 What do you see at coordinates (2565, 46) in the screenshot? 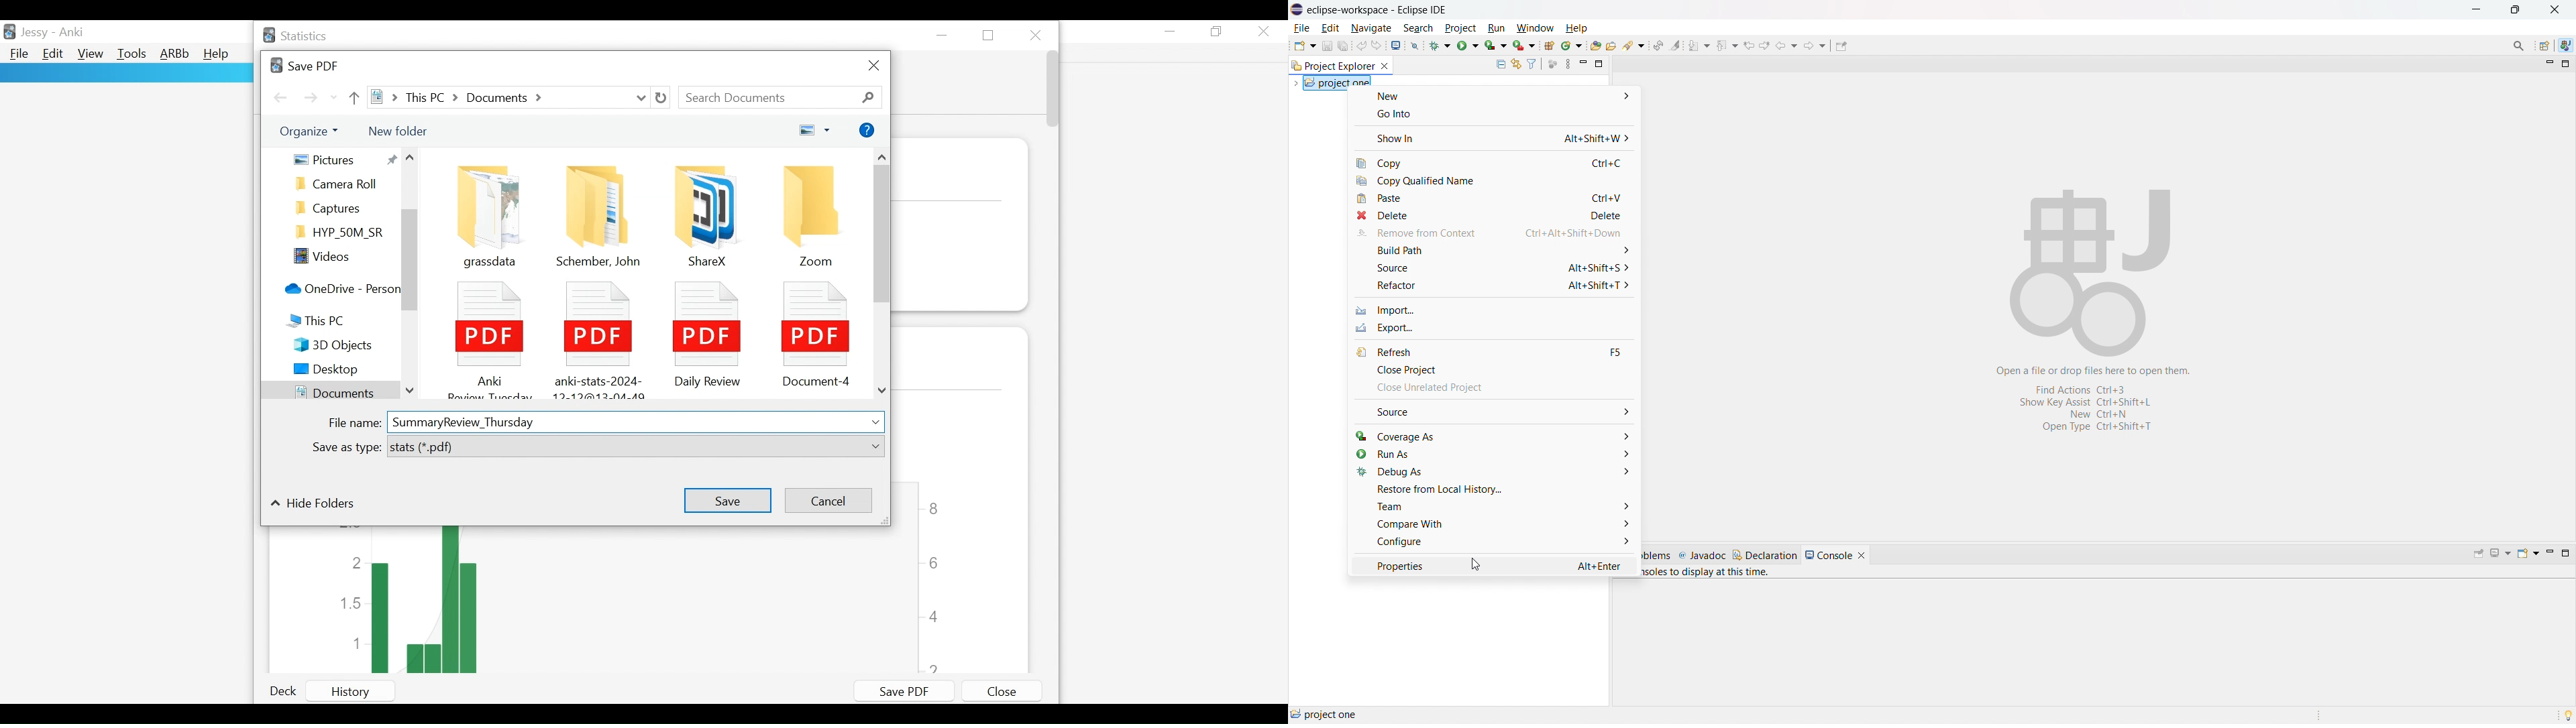
I see `java` at bounding box center [2565, 46].